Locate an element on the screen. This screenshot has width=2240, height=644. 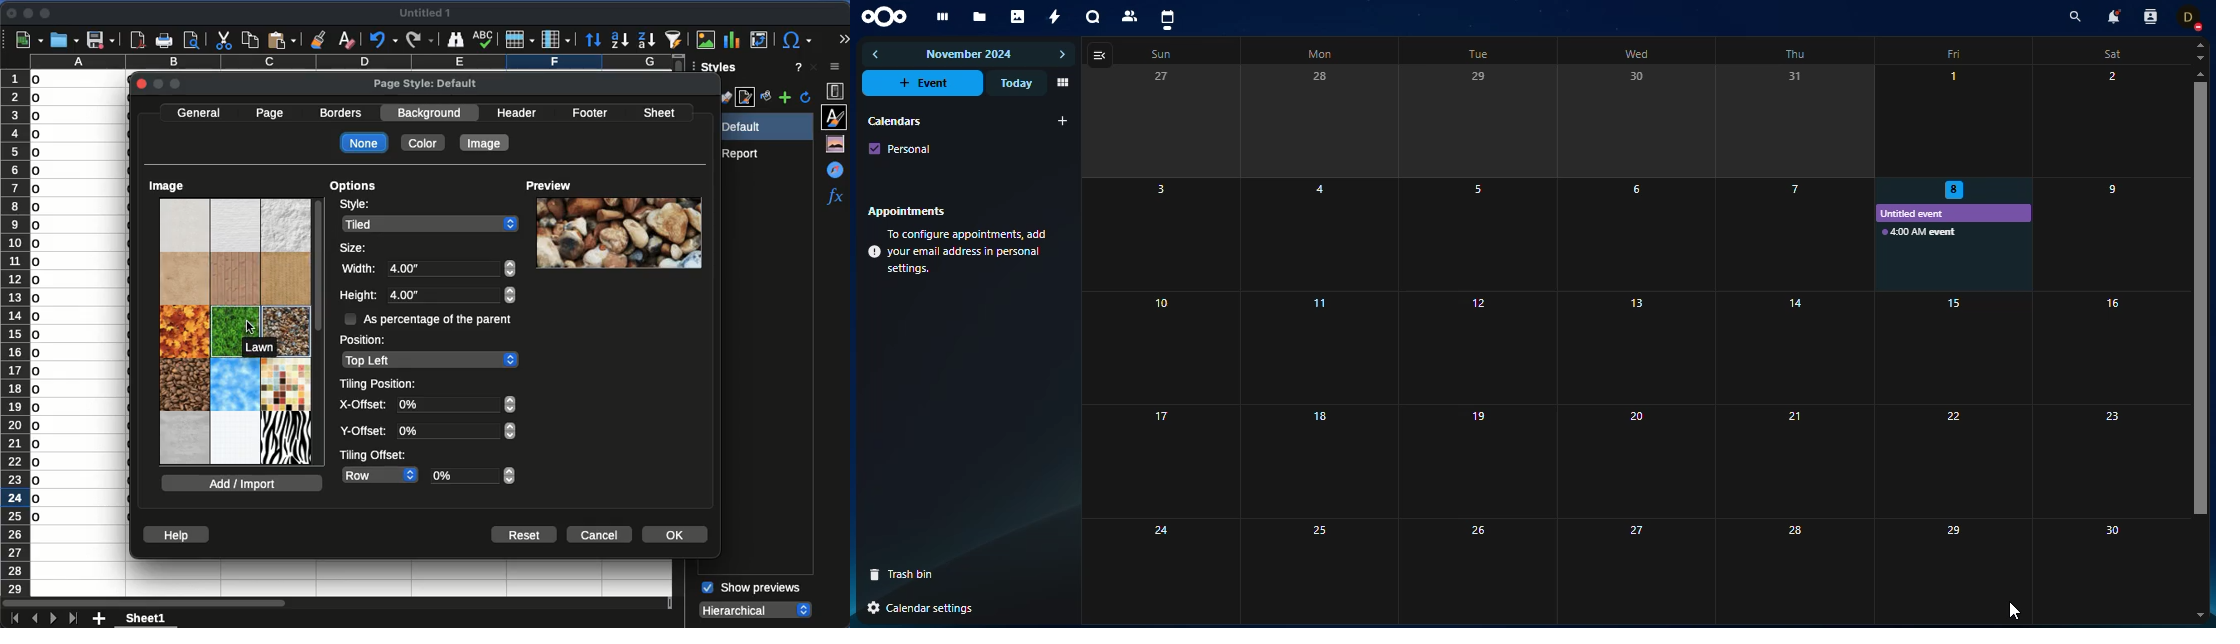
calendar is located at coordinates (1167, 19).